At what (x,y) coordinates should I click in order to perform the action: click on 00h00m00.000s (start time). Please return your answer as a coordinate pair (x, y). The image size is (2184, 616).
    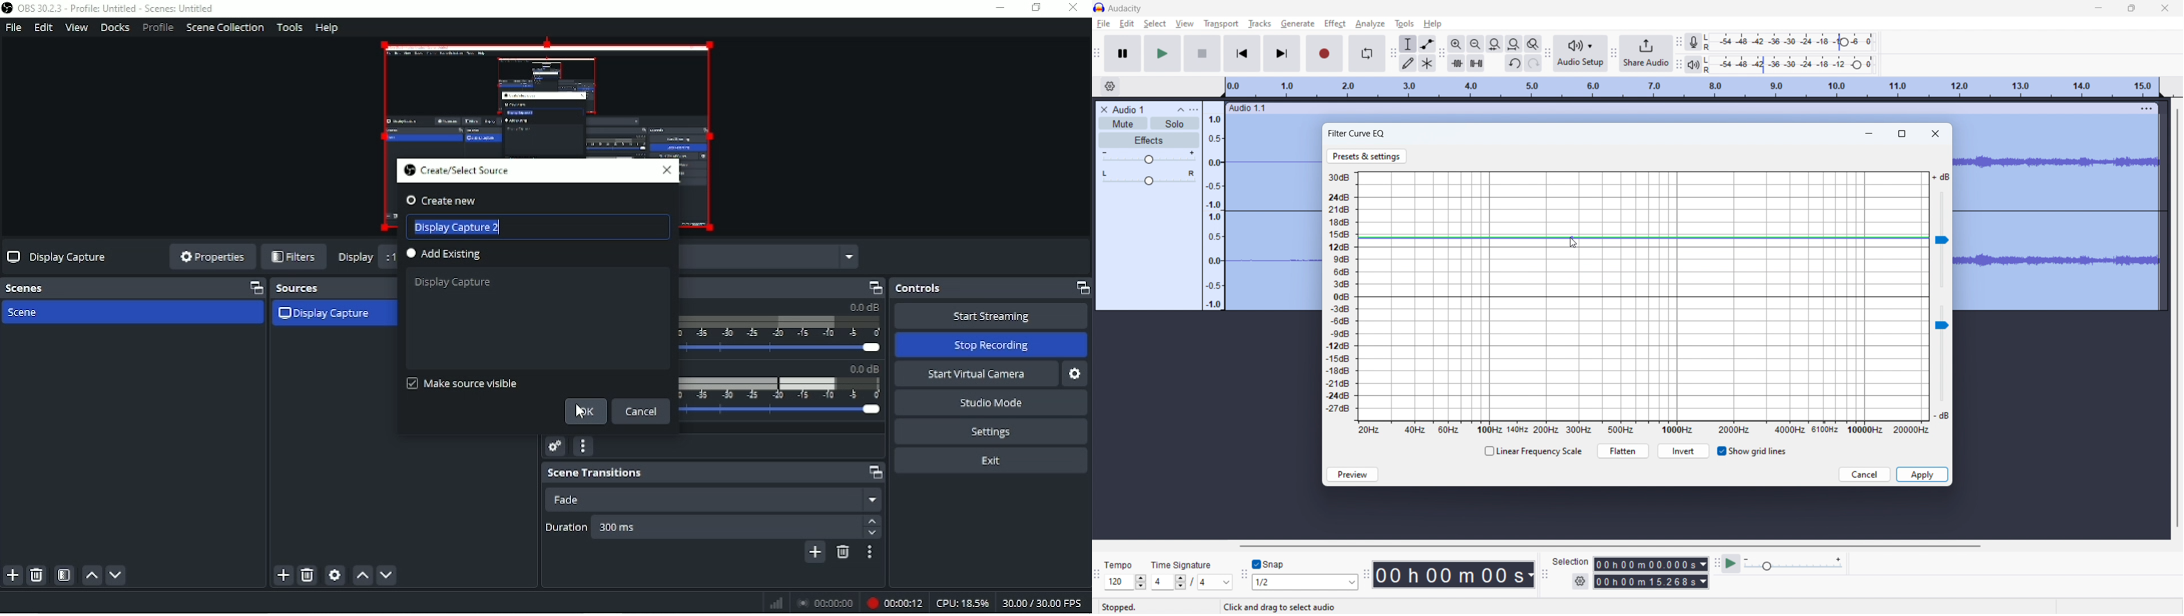
    Looking at the image, I should click on (1651, 563).